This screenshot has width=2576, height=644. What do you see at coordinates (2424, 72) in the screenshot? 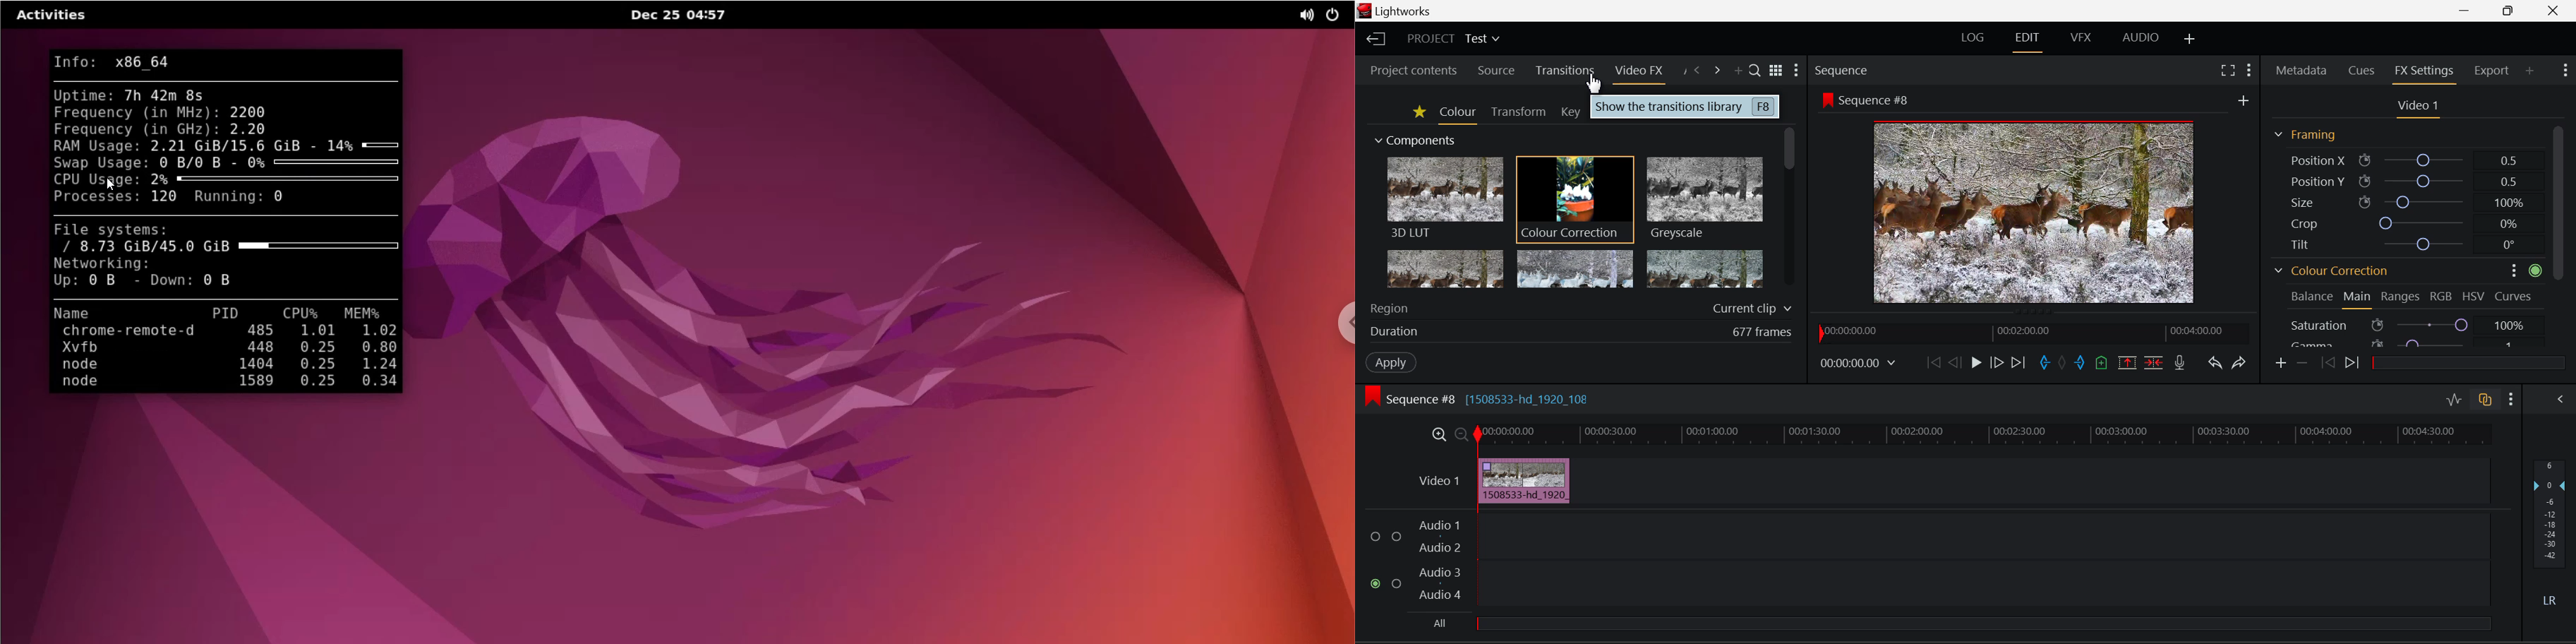
I see `FX Settings Open` at bounding box center [2424, 72].